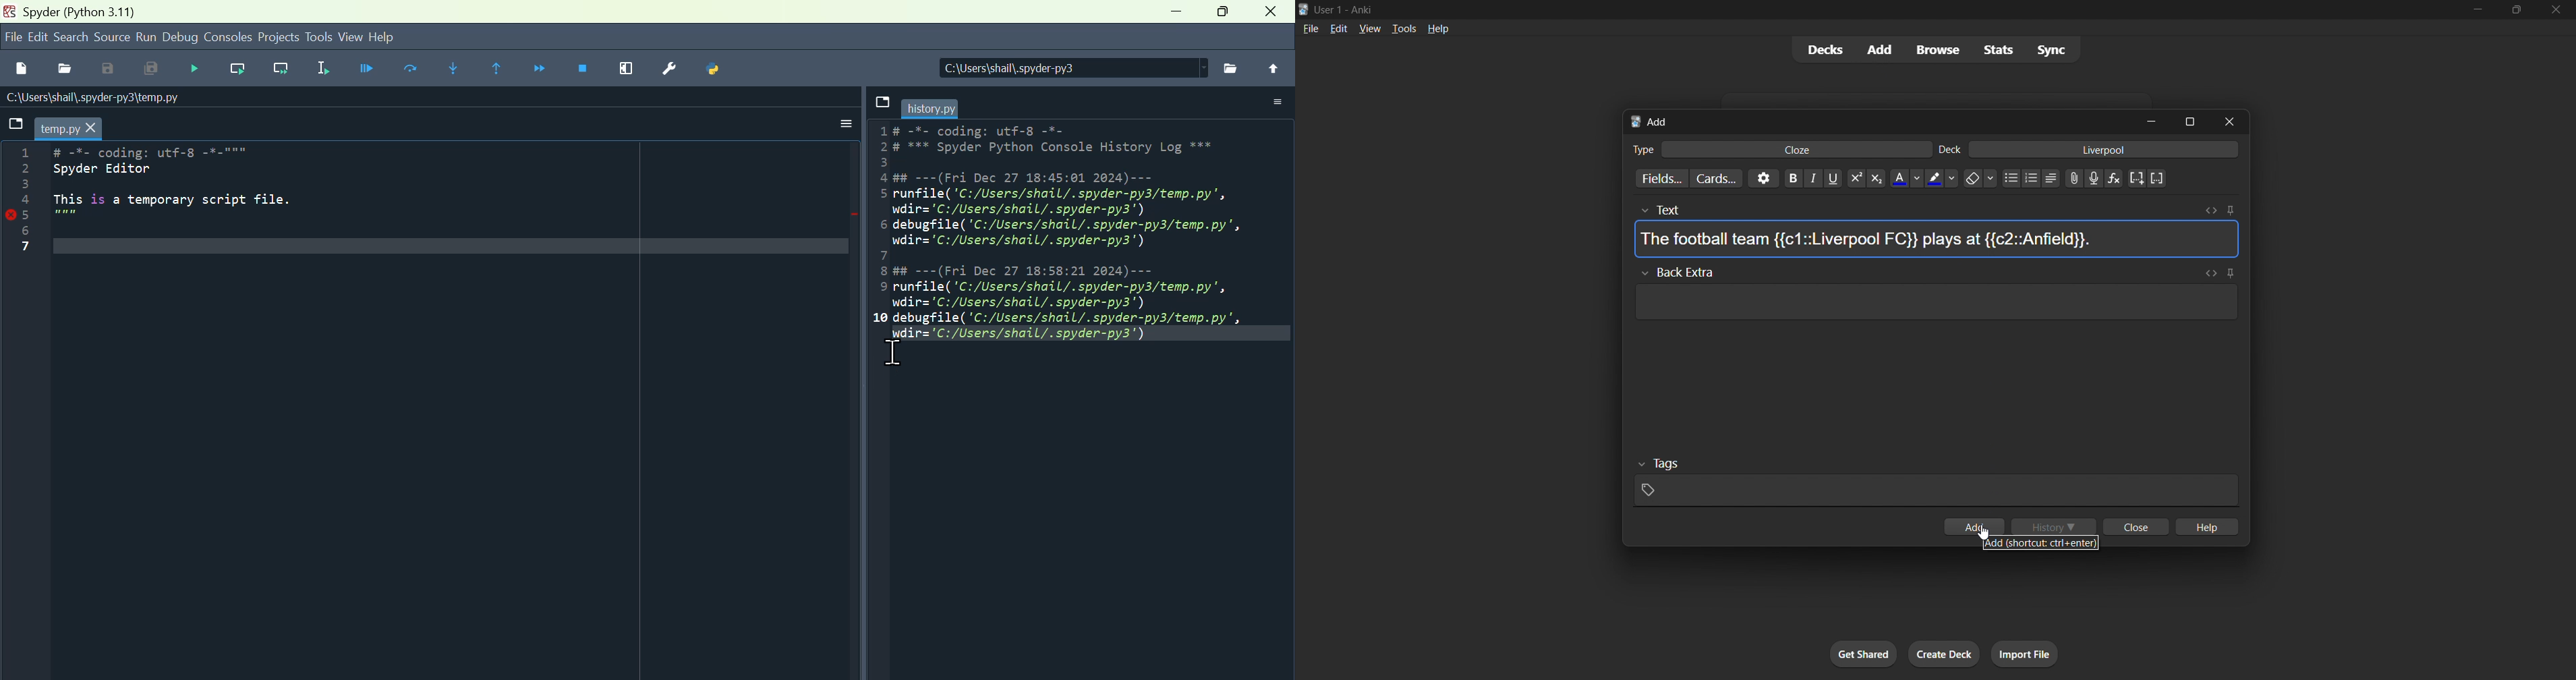 This screenshot has width=2576, height=700. Describe the element at coordinates (2112, 180) in the screenshot. I see `equations` at that location.